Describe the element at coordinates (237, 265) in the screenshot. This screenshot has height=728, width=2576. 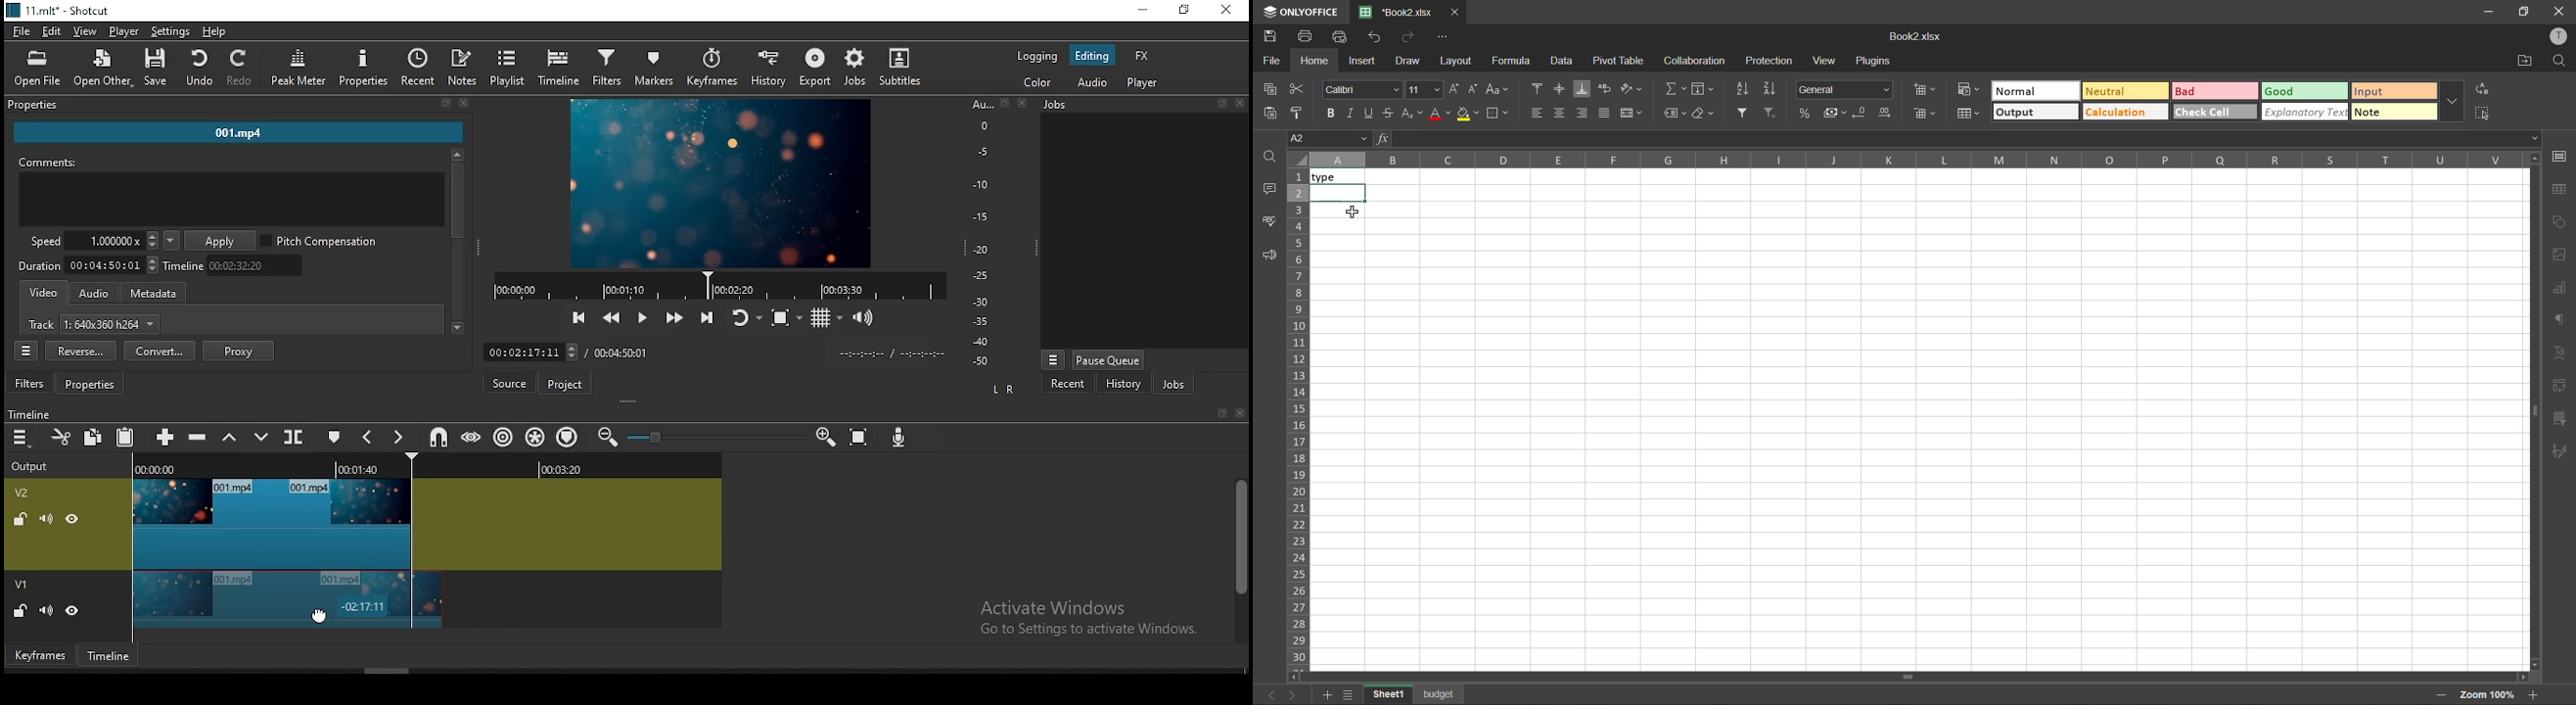
I see `timeline` at that location.